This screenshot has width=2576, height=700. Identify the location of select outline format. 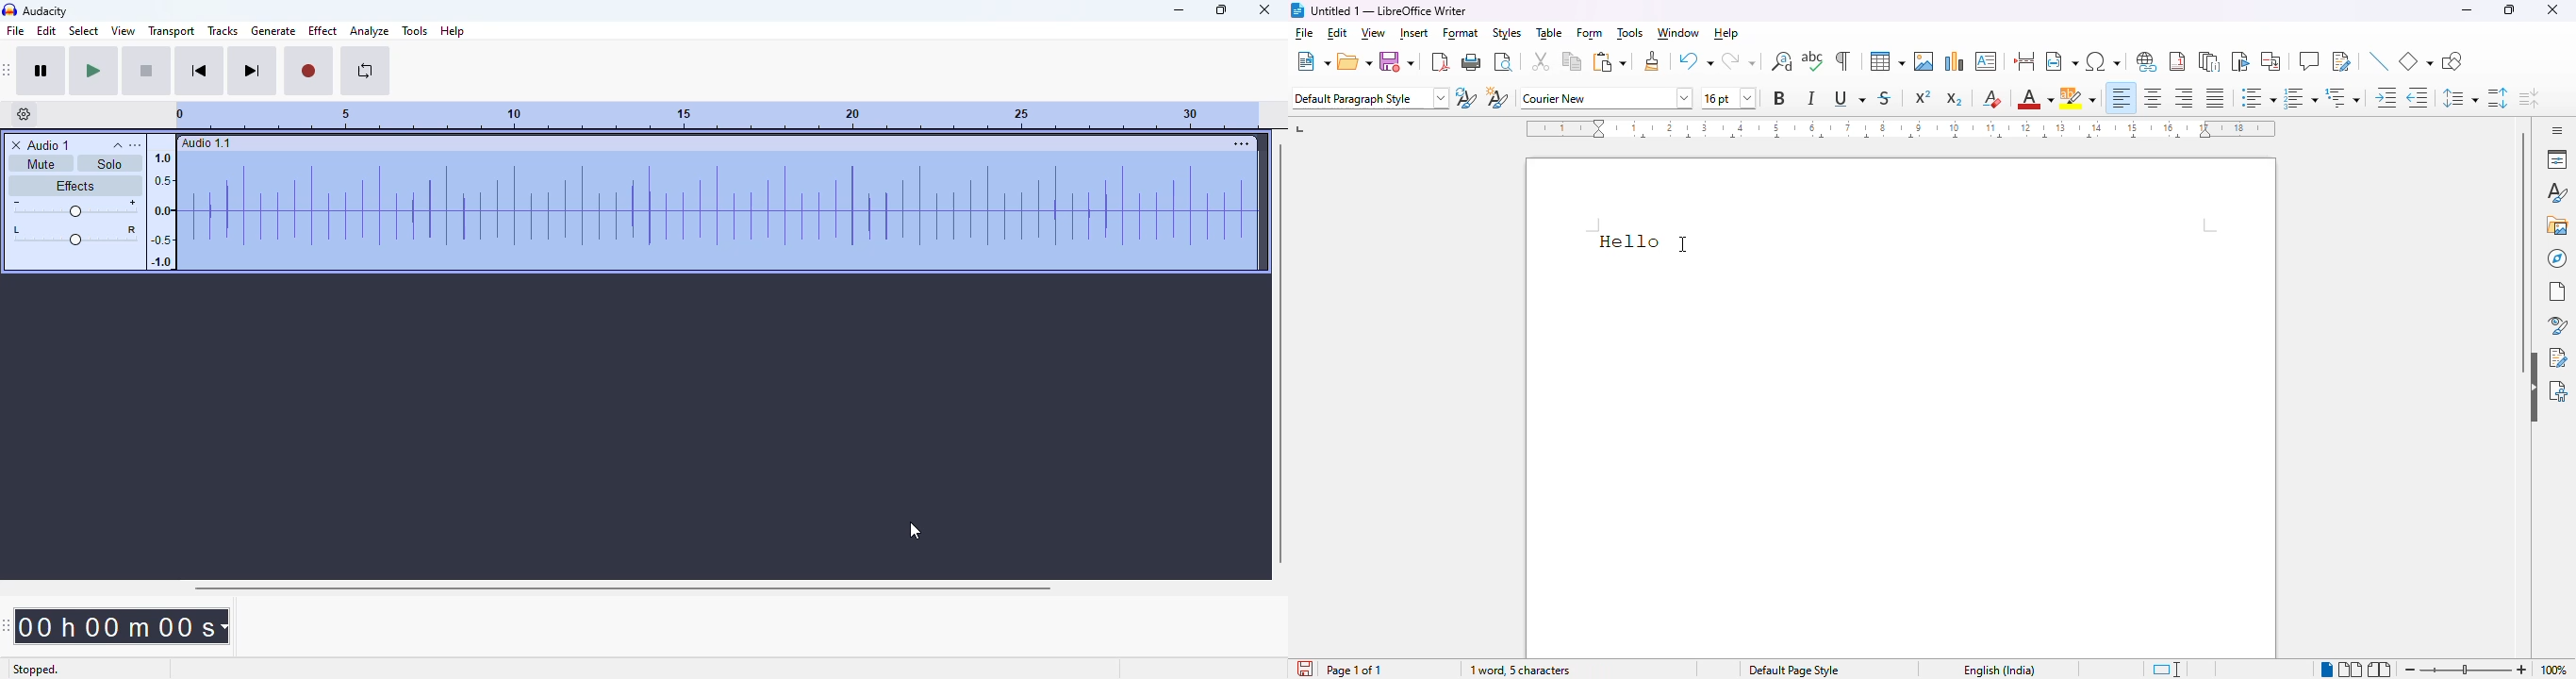
(2343, 97).